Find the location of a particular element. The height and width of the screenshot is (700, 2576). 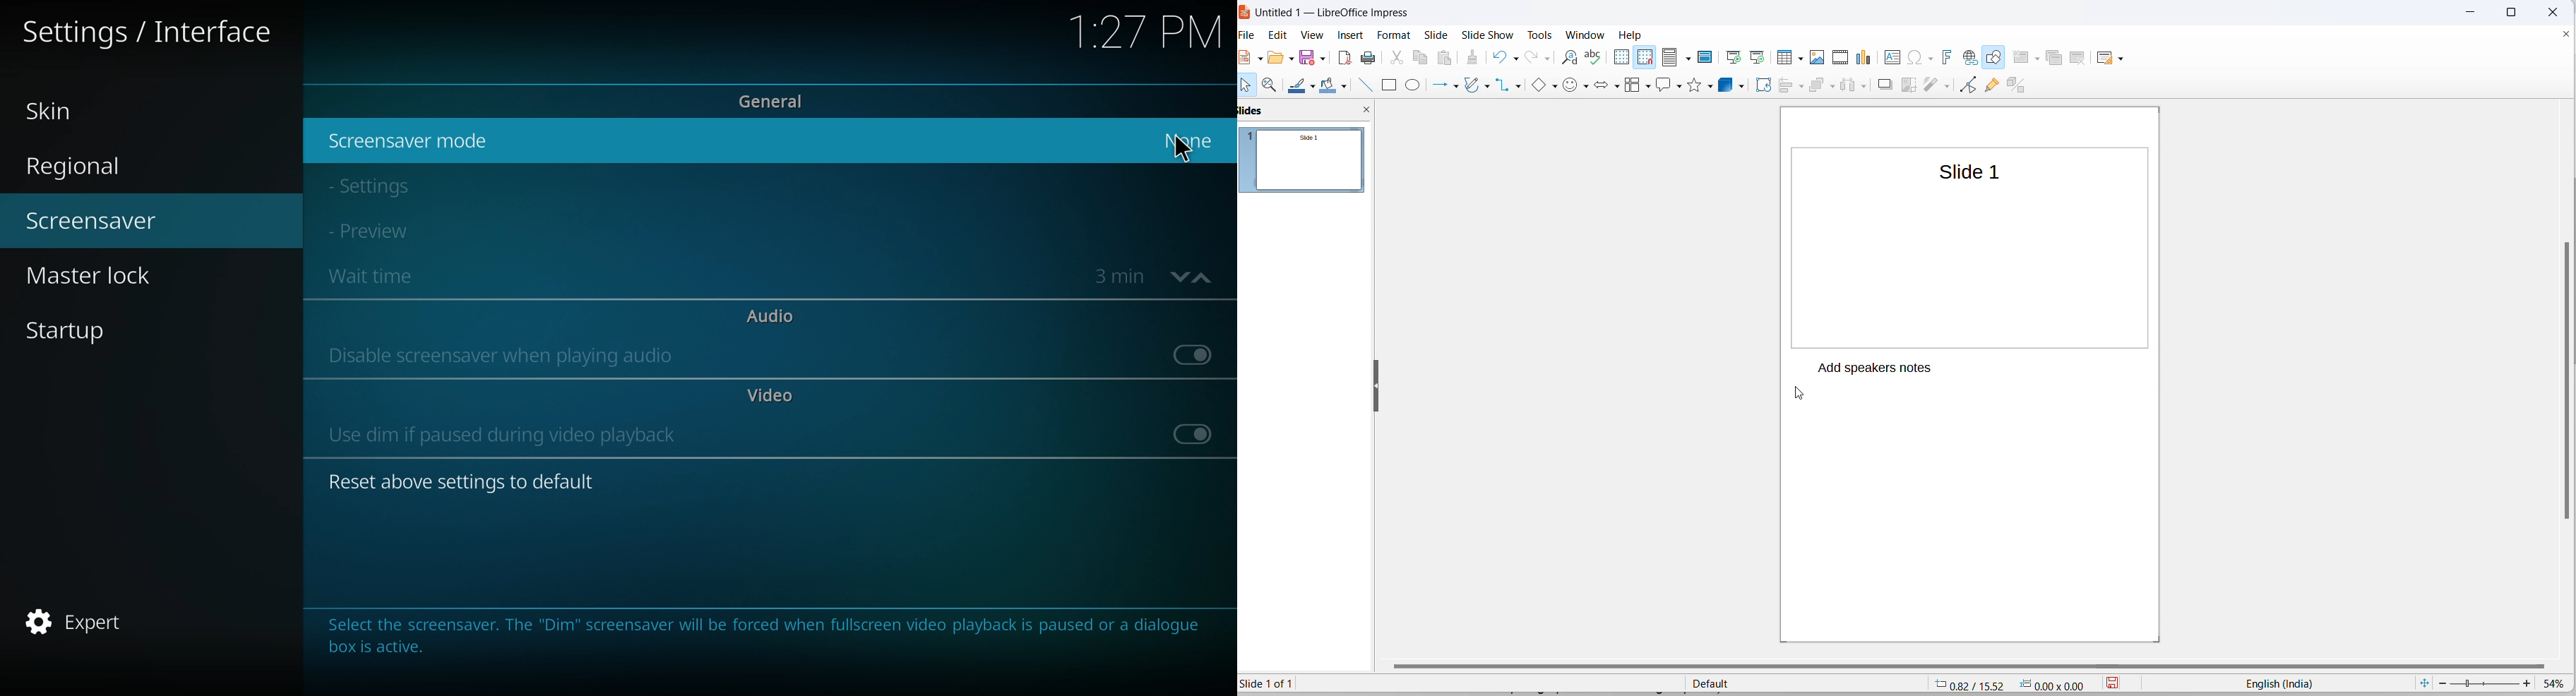

insert special characters is located at coordinates (1914, 58).